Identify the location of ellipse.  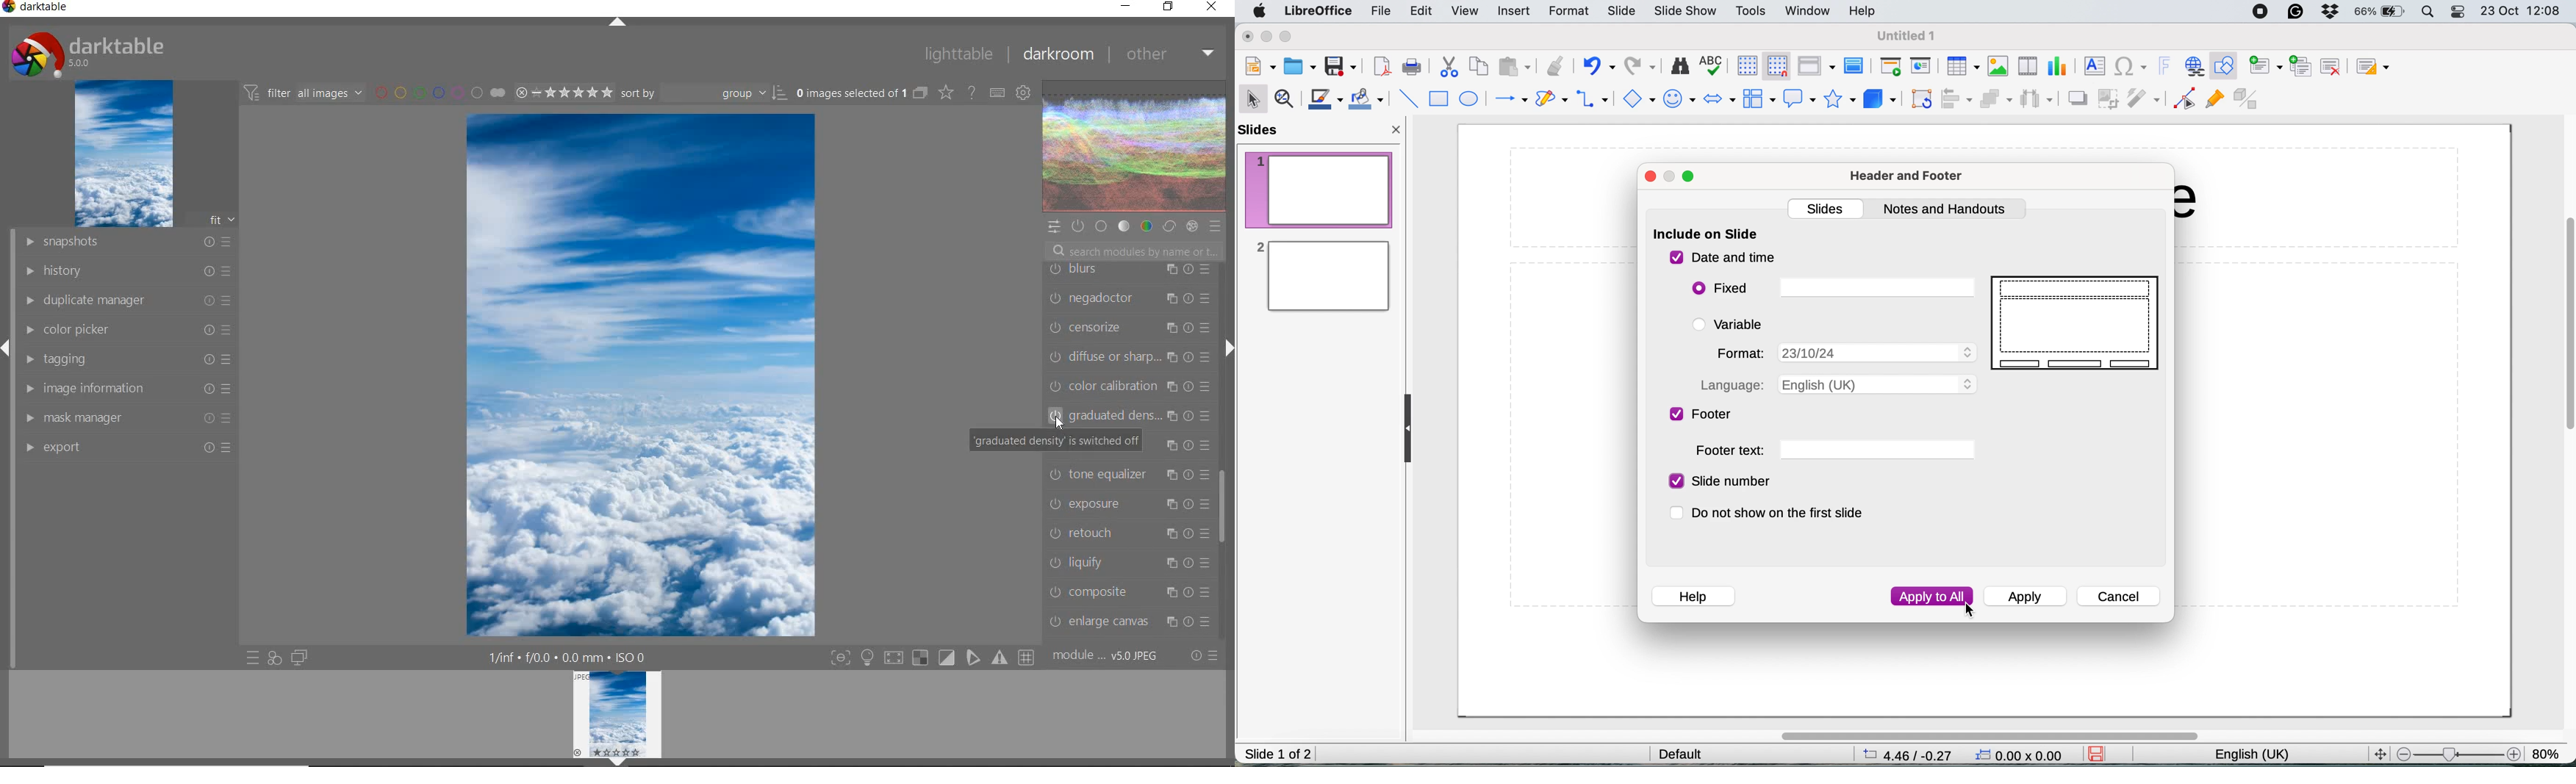
(1470, 100).